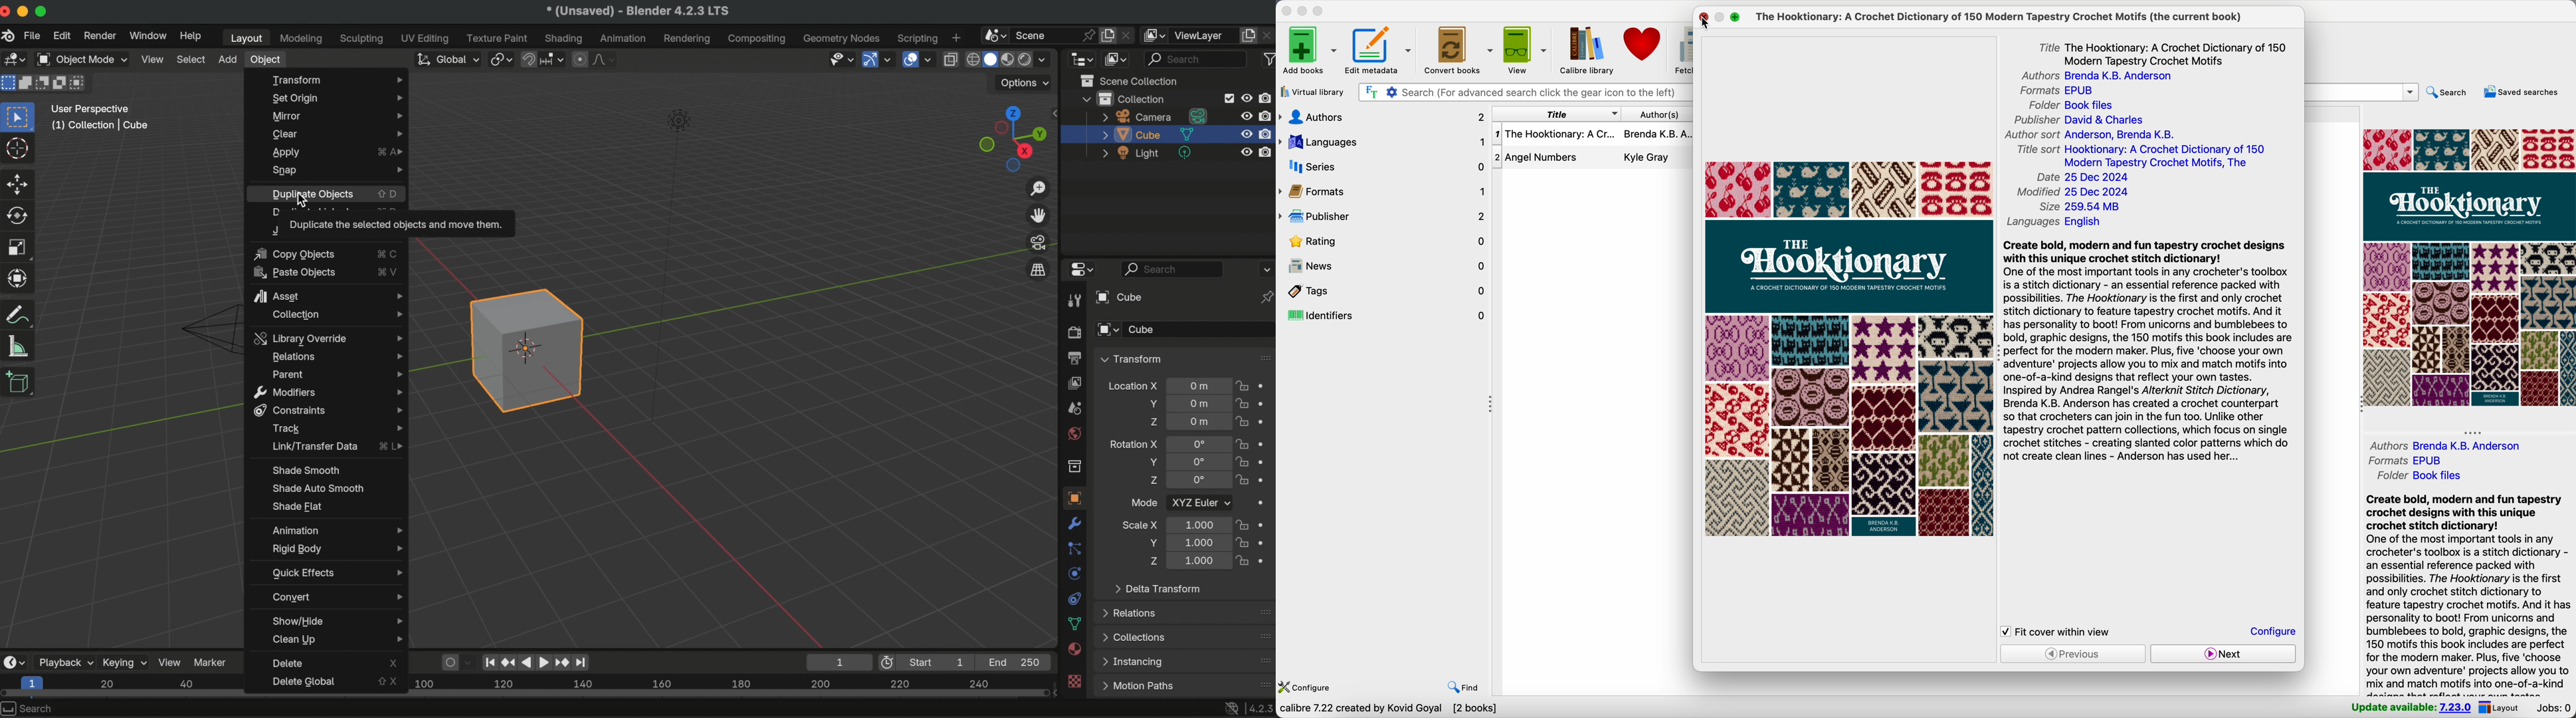 Image resolution: width=2576 pixels, height=728 pixels. I want to click on authors, so click(2093, 76).